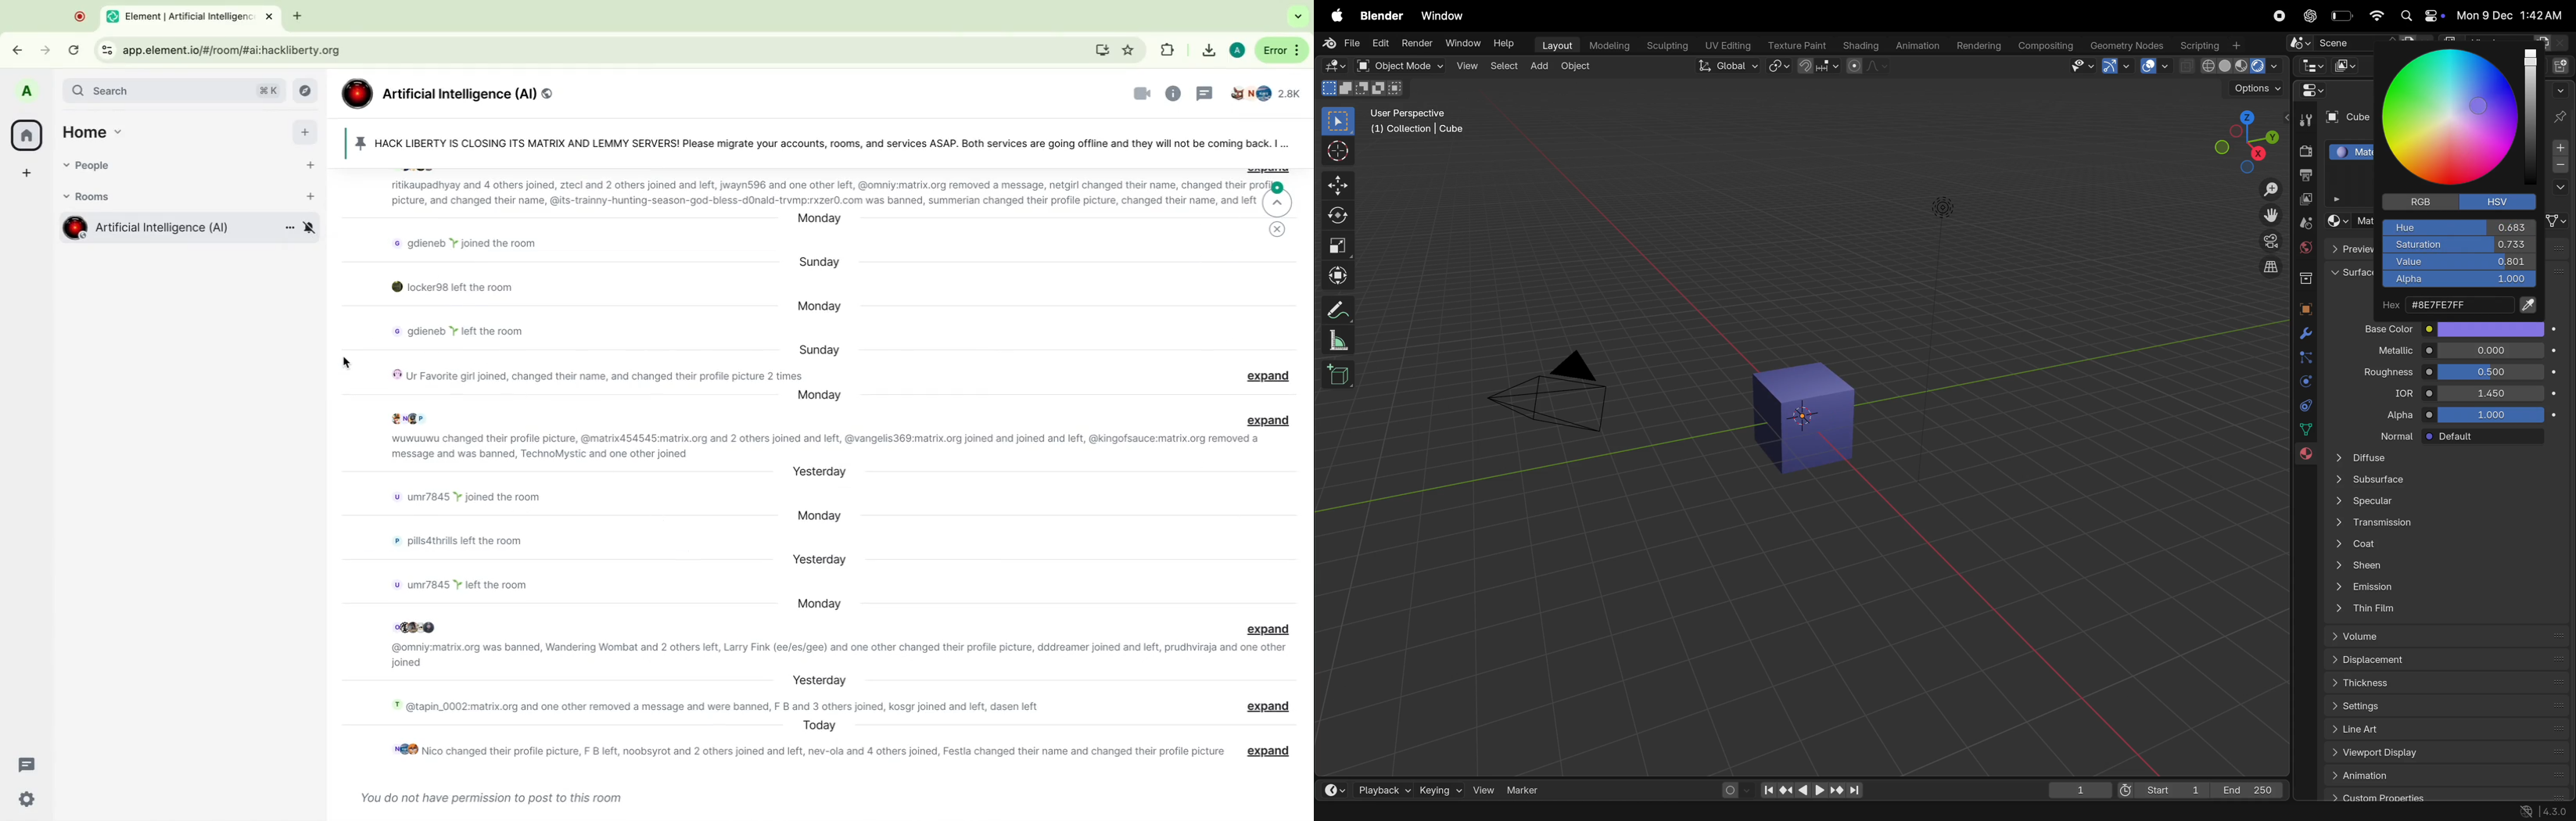 The height and width of the screenshot is (840, 2576). Describe the element at coordinates (2256, 89) in the screenshot. I see `options` at that location.